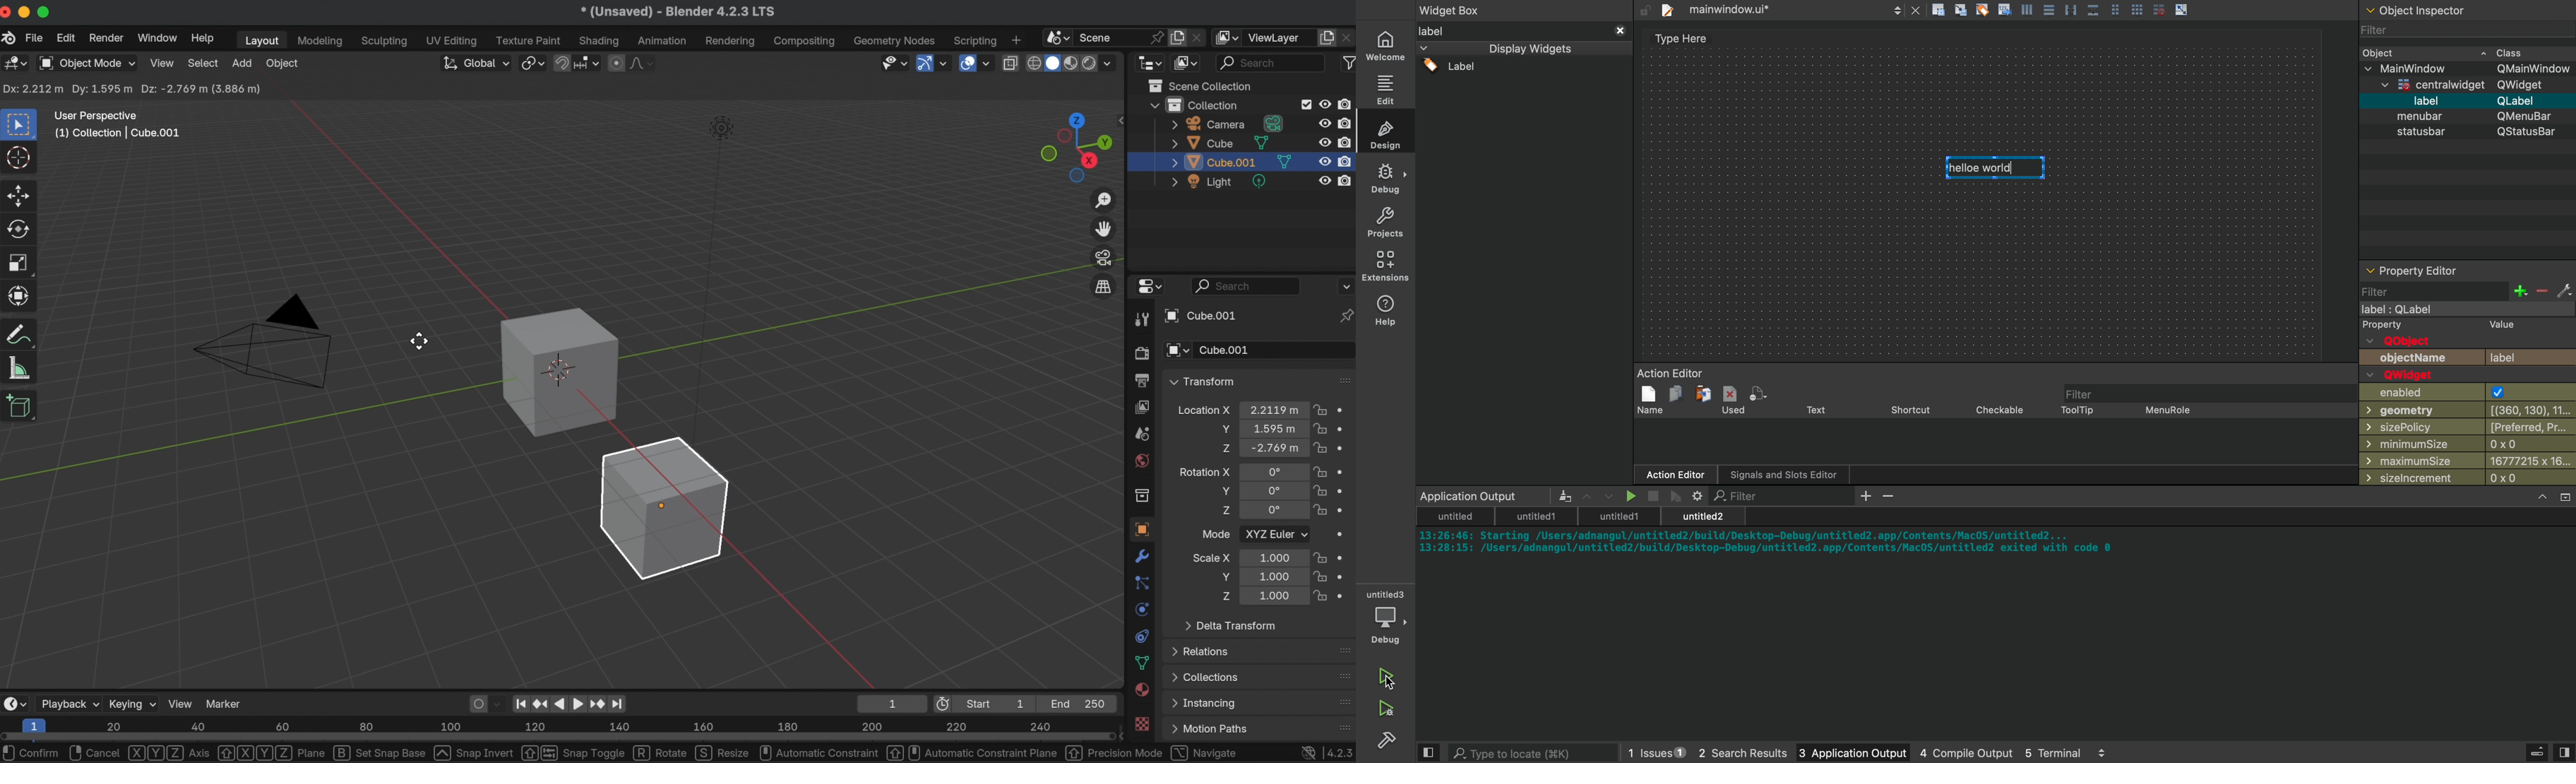 The width and height of the screenshot is (2576, 784). Describe the element at coordinates (1140, 380) in the screenshot. I see `output` at that location.